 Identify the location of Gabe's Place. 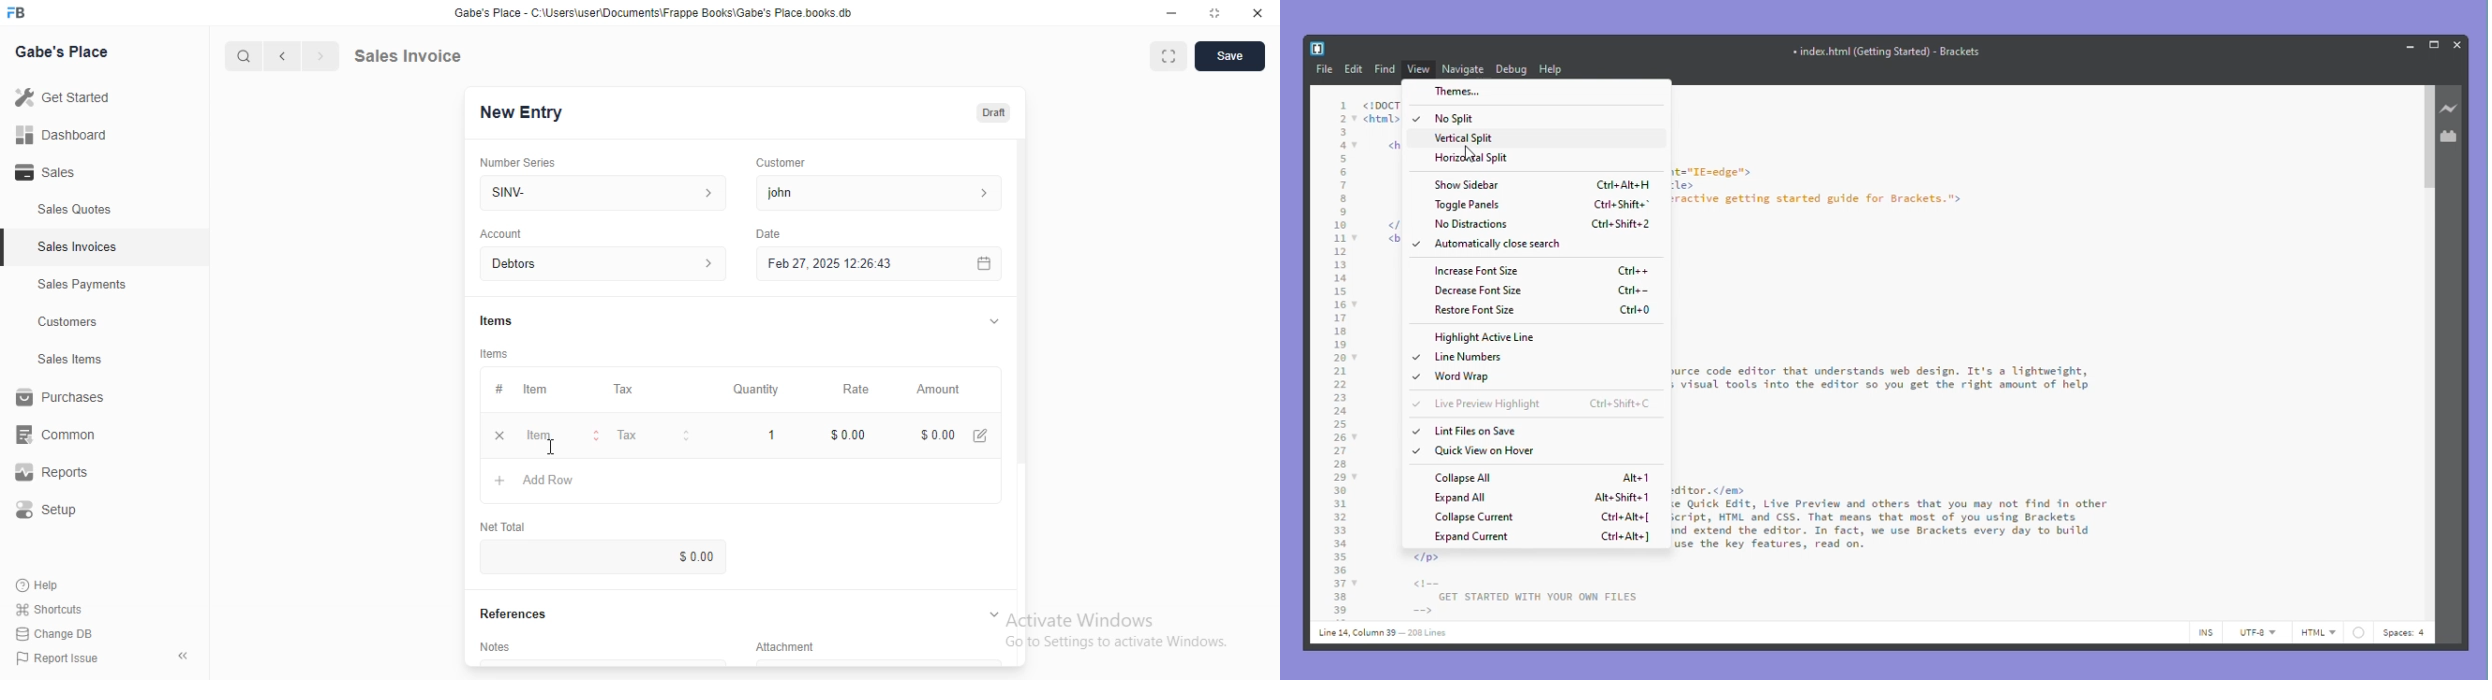
(65, 52).